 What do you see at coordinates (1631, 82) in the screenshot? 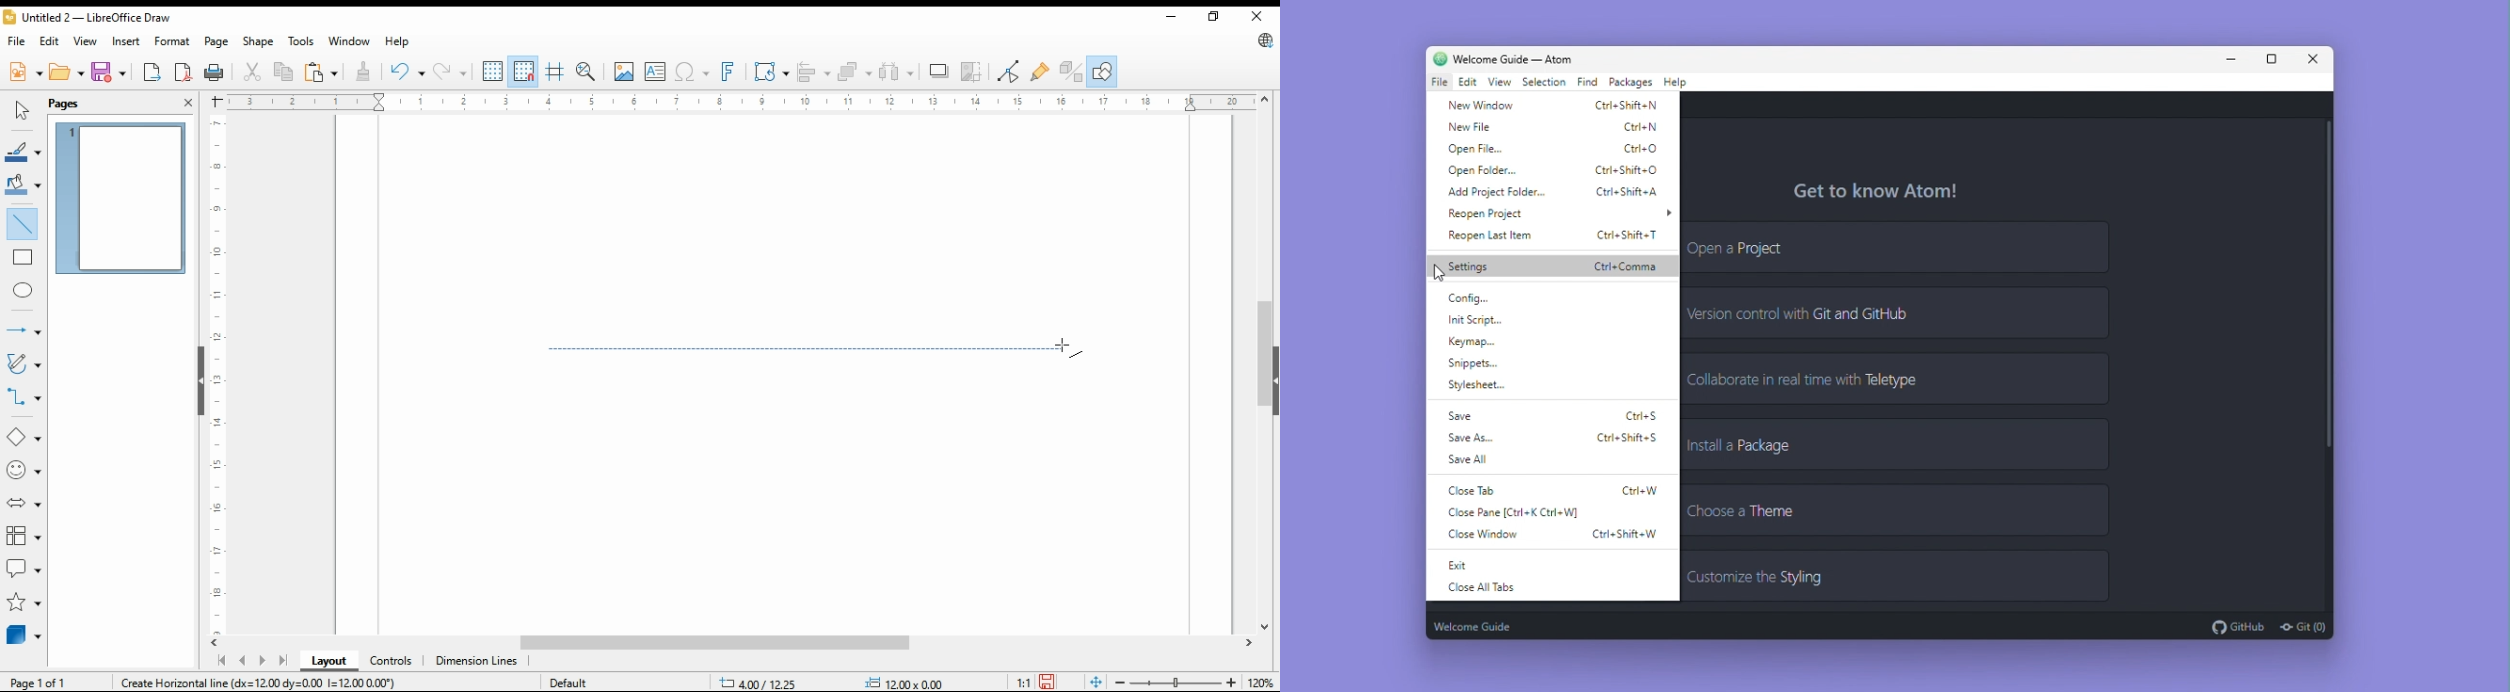
I see `Packages` at bounding box center [1631, 82].